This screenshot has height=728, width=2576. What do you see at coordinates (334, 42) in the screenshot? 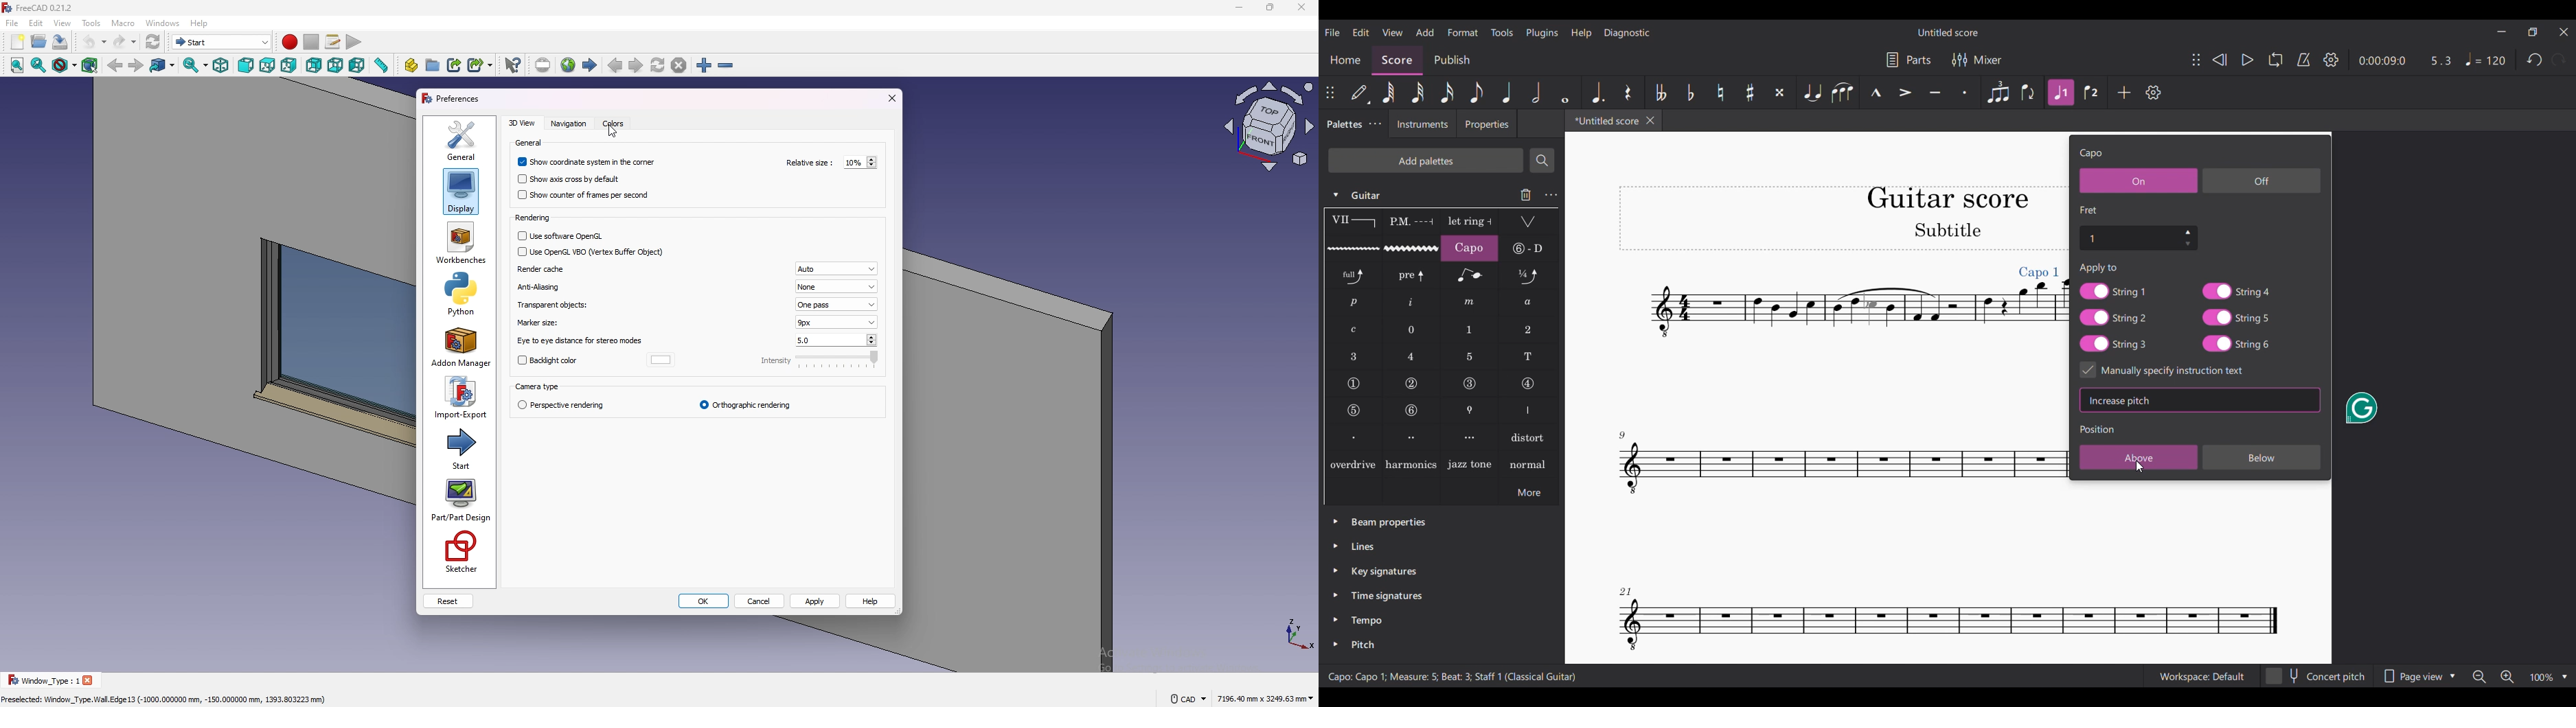
I see `macros` at bounding box center [334, 42].